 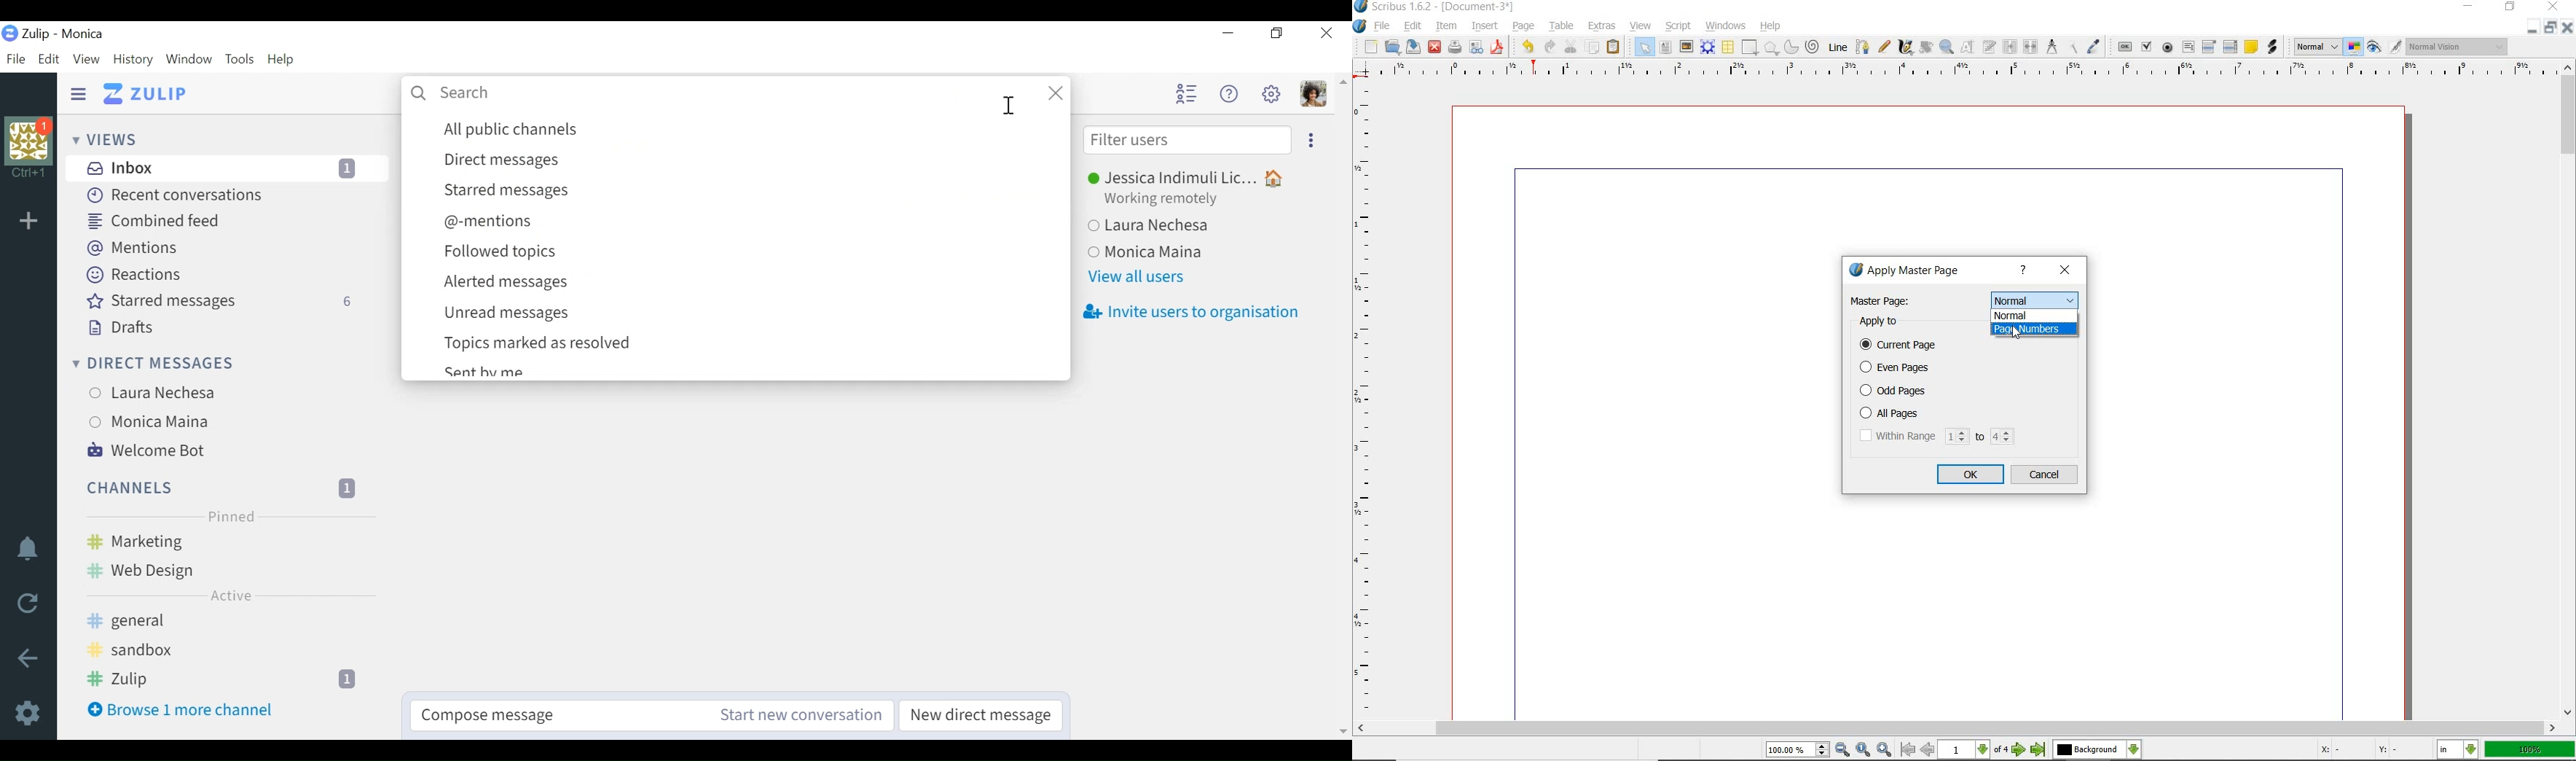 I want to click on help, so click(x=2026, y=271).